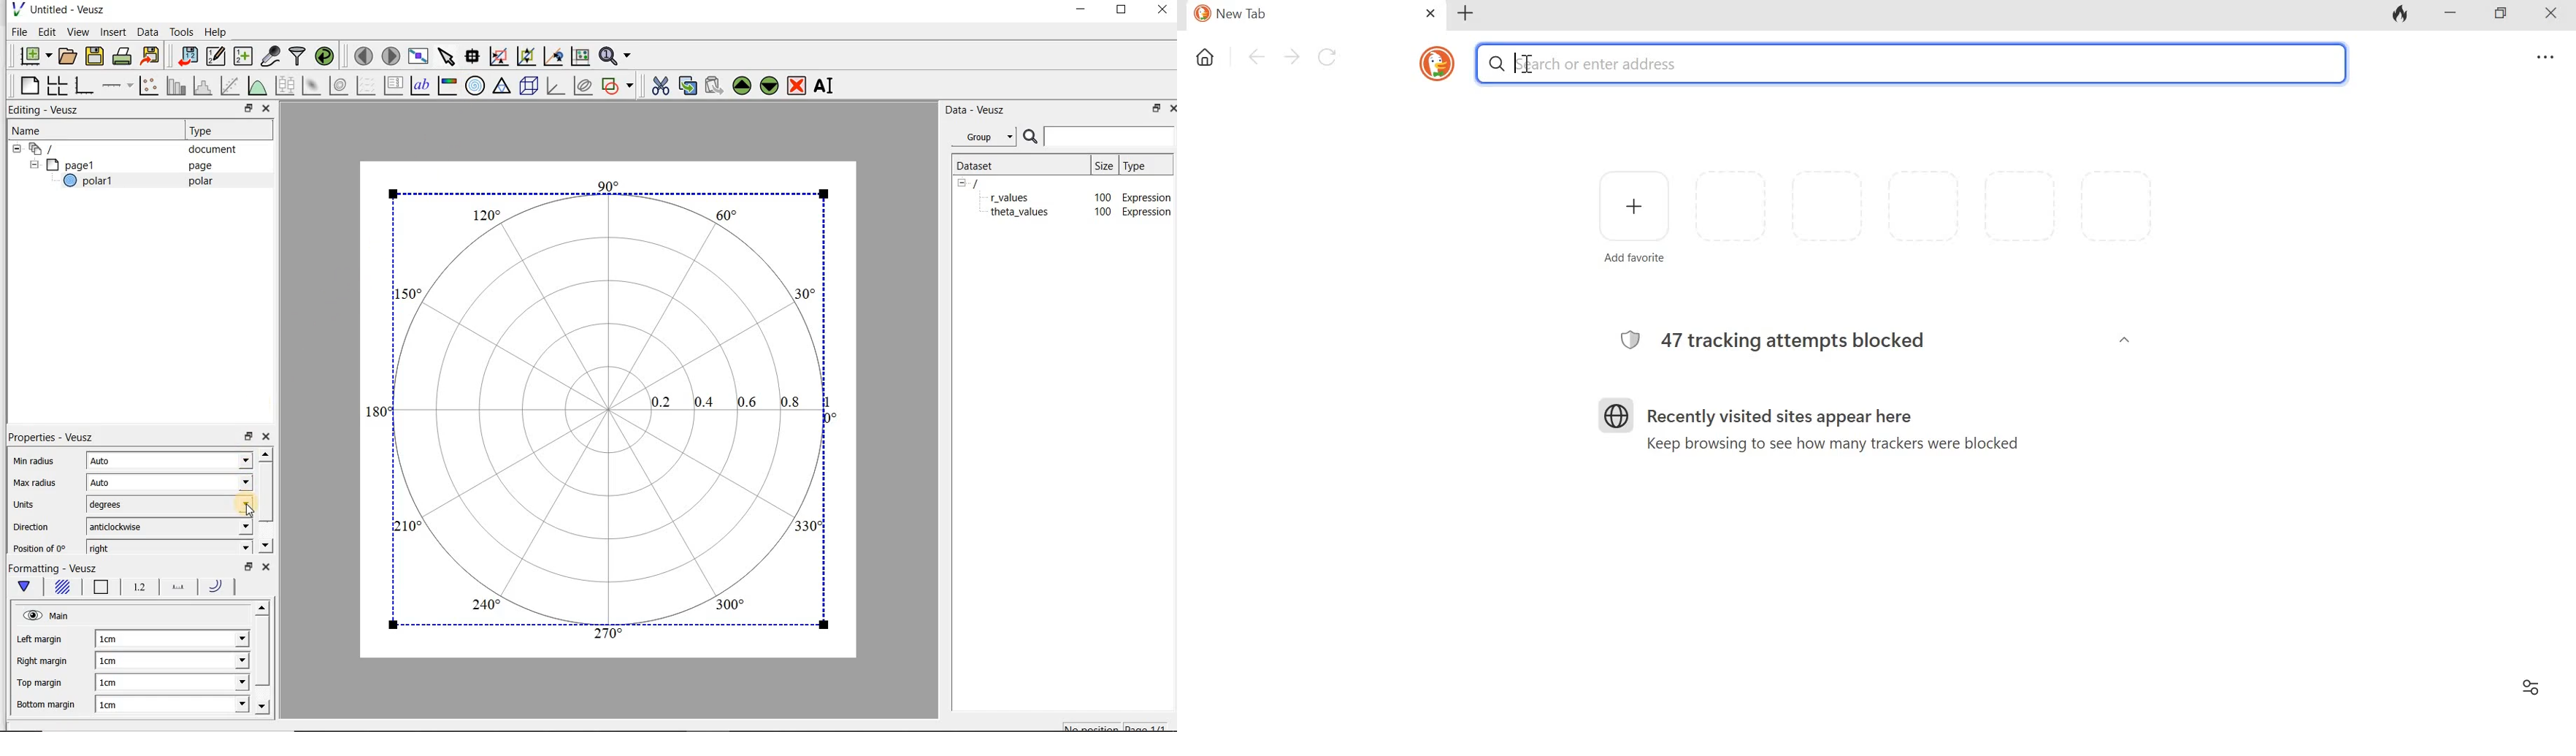 The image size is (2576, 756). Describe the element at coordinates (232, 86) in the screenshot. I see `Fit a function to data` at that location.